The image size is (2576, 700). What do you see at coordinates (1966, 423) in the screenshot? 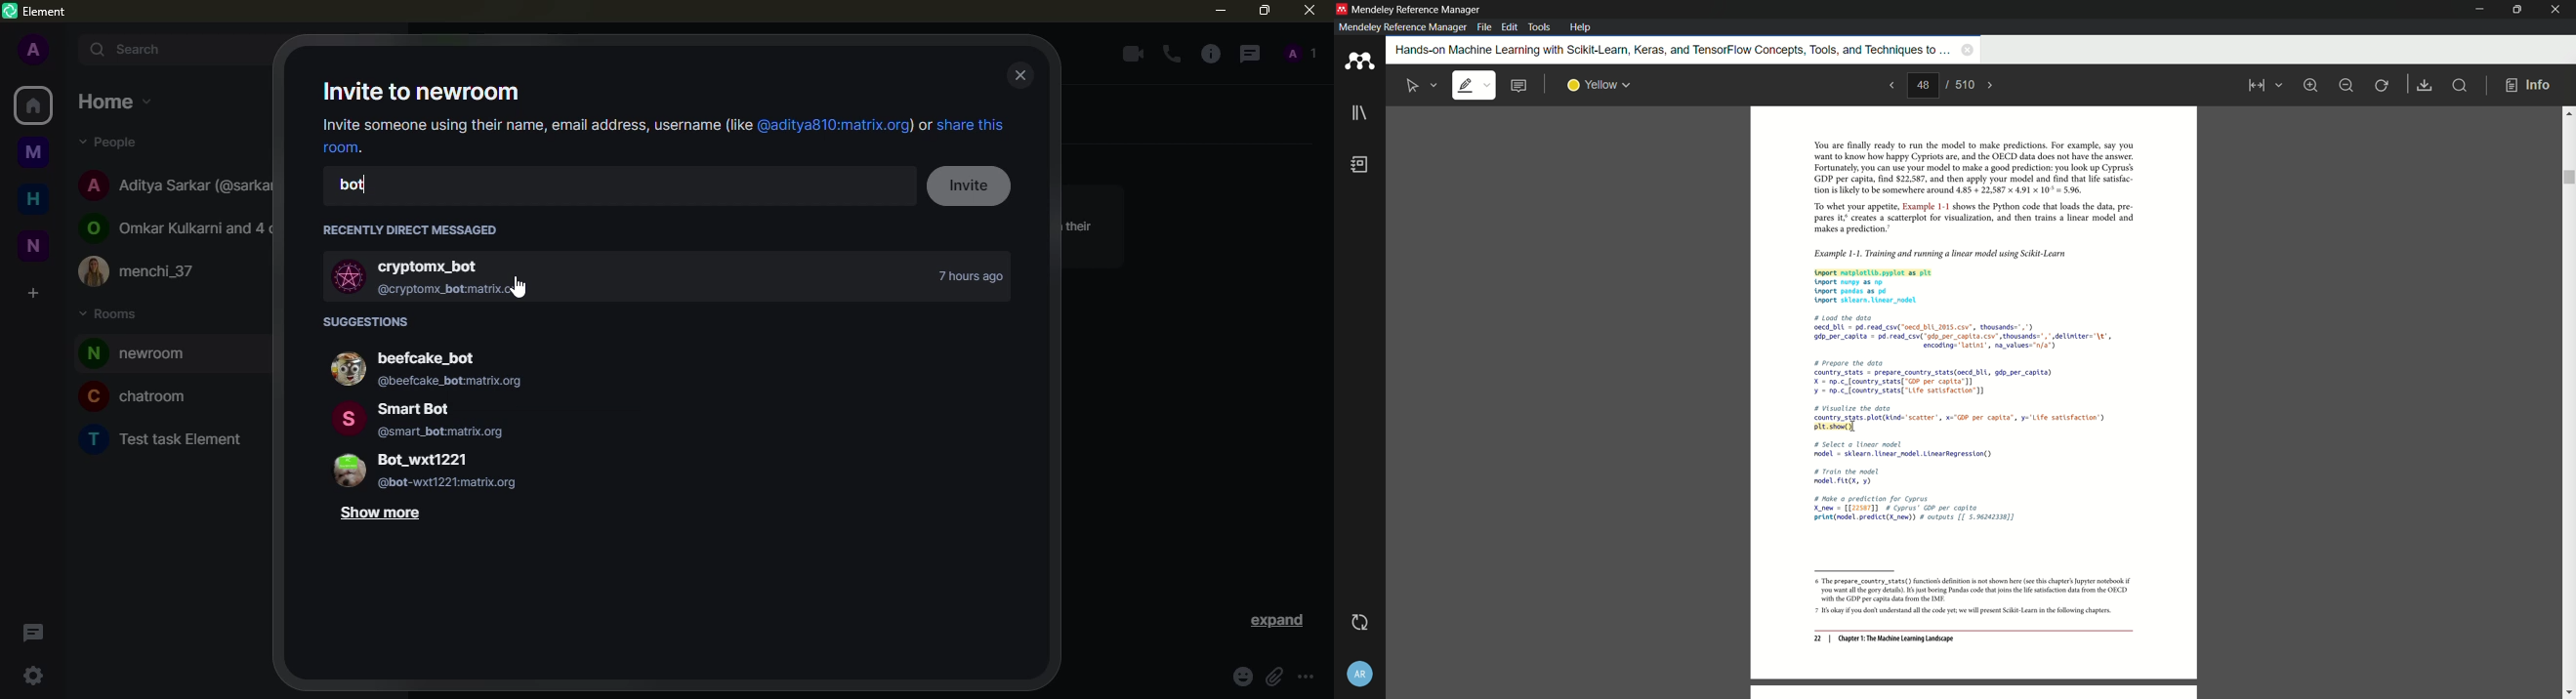
I see `# Load the data

oecd_bUL = pd. read_csv("oecd_bLL 2015.csv”, thousands=",")

9dp_per_captta = pd.read_csv("gdp_per capita. csv’, thousands=",* delintter="\t',
encoding="latini’, na_values="n/a")

# prepare the data

country_stats = prepare_country_stats(aecd bli, gdp_per capita)

X = np.c_[country_stats[ "GOP per captta’]]

¥ = np.c_(country_stats[ "Life satisfaction]

# Visualize the dota

country_stats. plot(kind="scatter, x="G0P per capita”, y='Life satisfaction’)

pt. show()

# select a linear nodel

nodel = sklearn. linear_nodel. LinearRegression()

# Train the model

nodelFLL(X, ¥)

# Nake a prediction for Cyprus

X_new = [[22567]] # Cyprus’ GOP per capita

print(nodel.predict(X new) # outputs [[ 5.96242338]]` at bounding box center [1966, 423].